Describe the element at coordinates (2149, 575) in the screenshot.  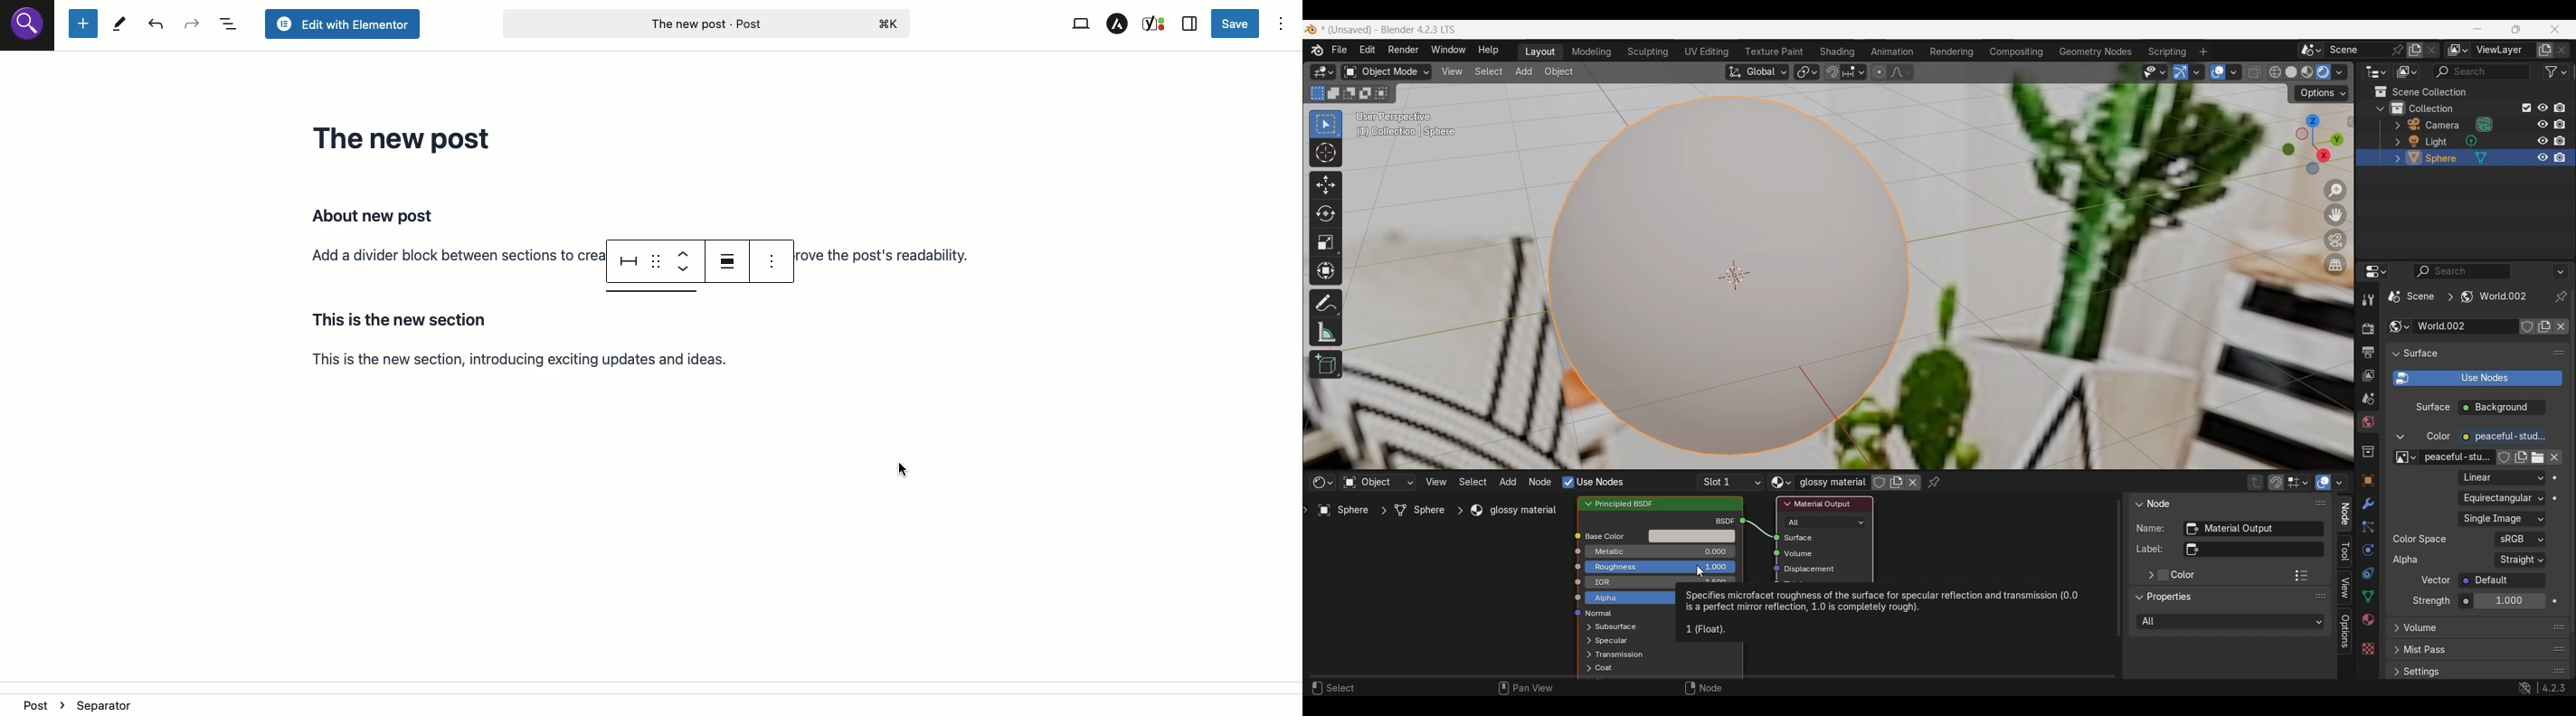
I see `Expand` at that location.